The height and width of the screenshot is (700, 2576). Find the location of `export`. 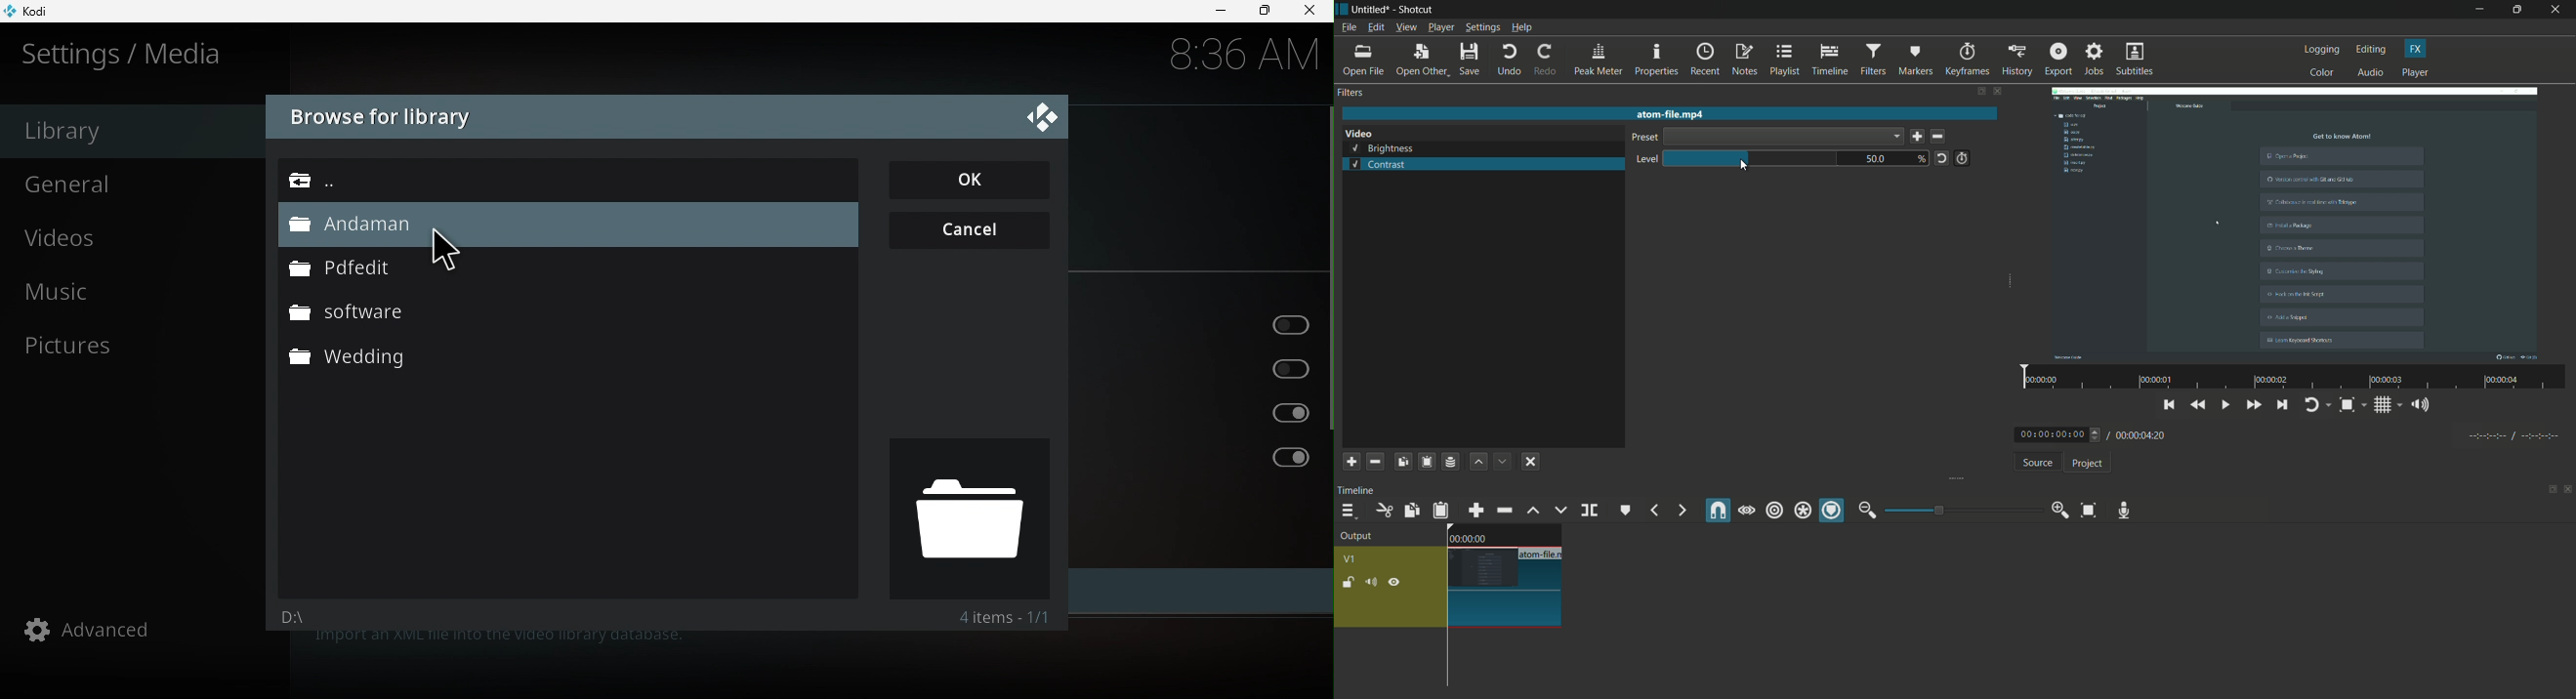

export is located at coordinates (2058, 59).